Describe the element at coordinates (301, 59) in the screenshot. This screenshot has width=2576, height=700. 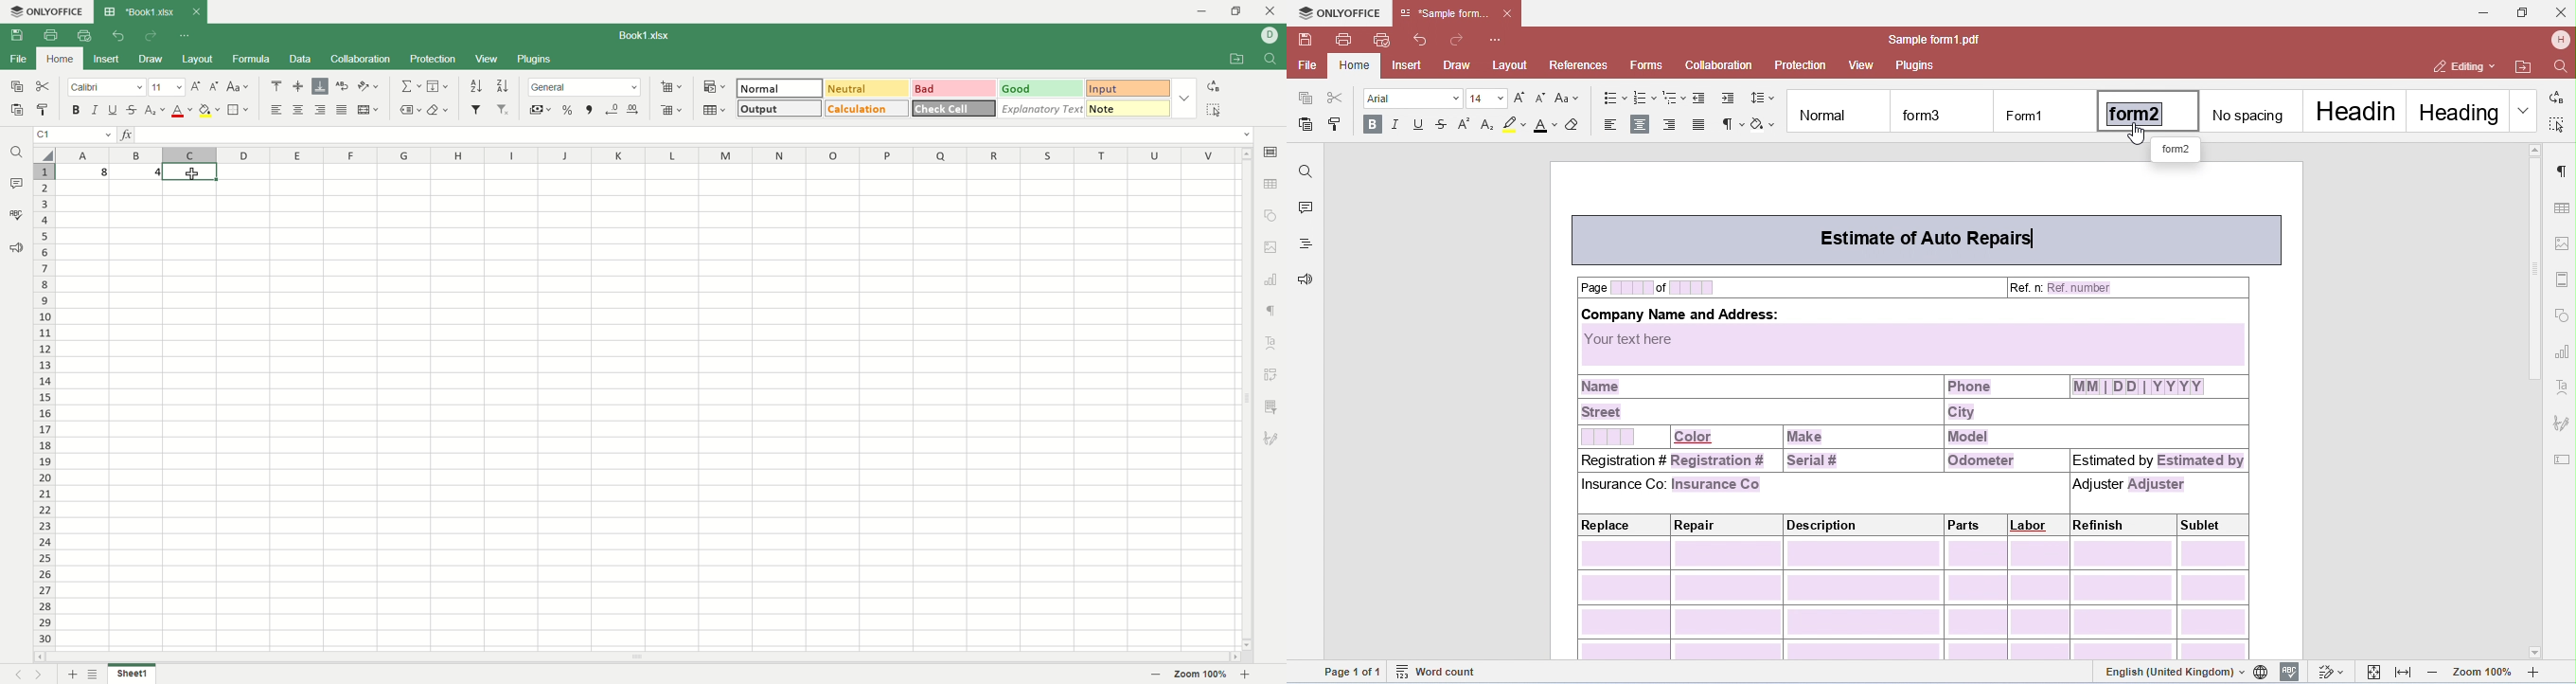
I see `data` at that location.